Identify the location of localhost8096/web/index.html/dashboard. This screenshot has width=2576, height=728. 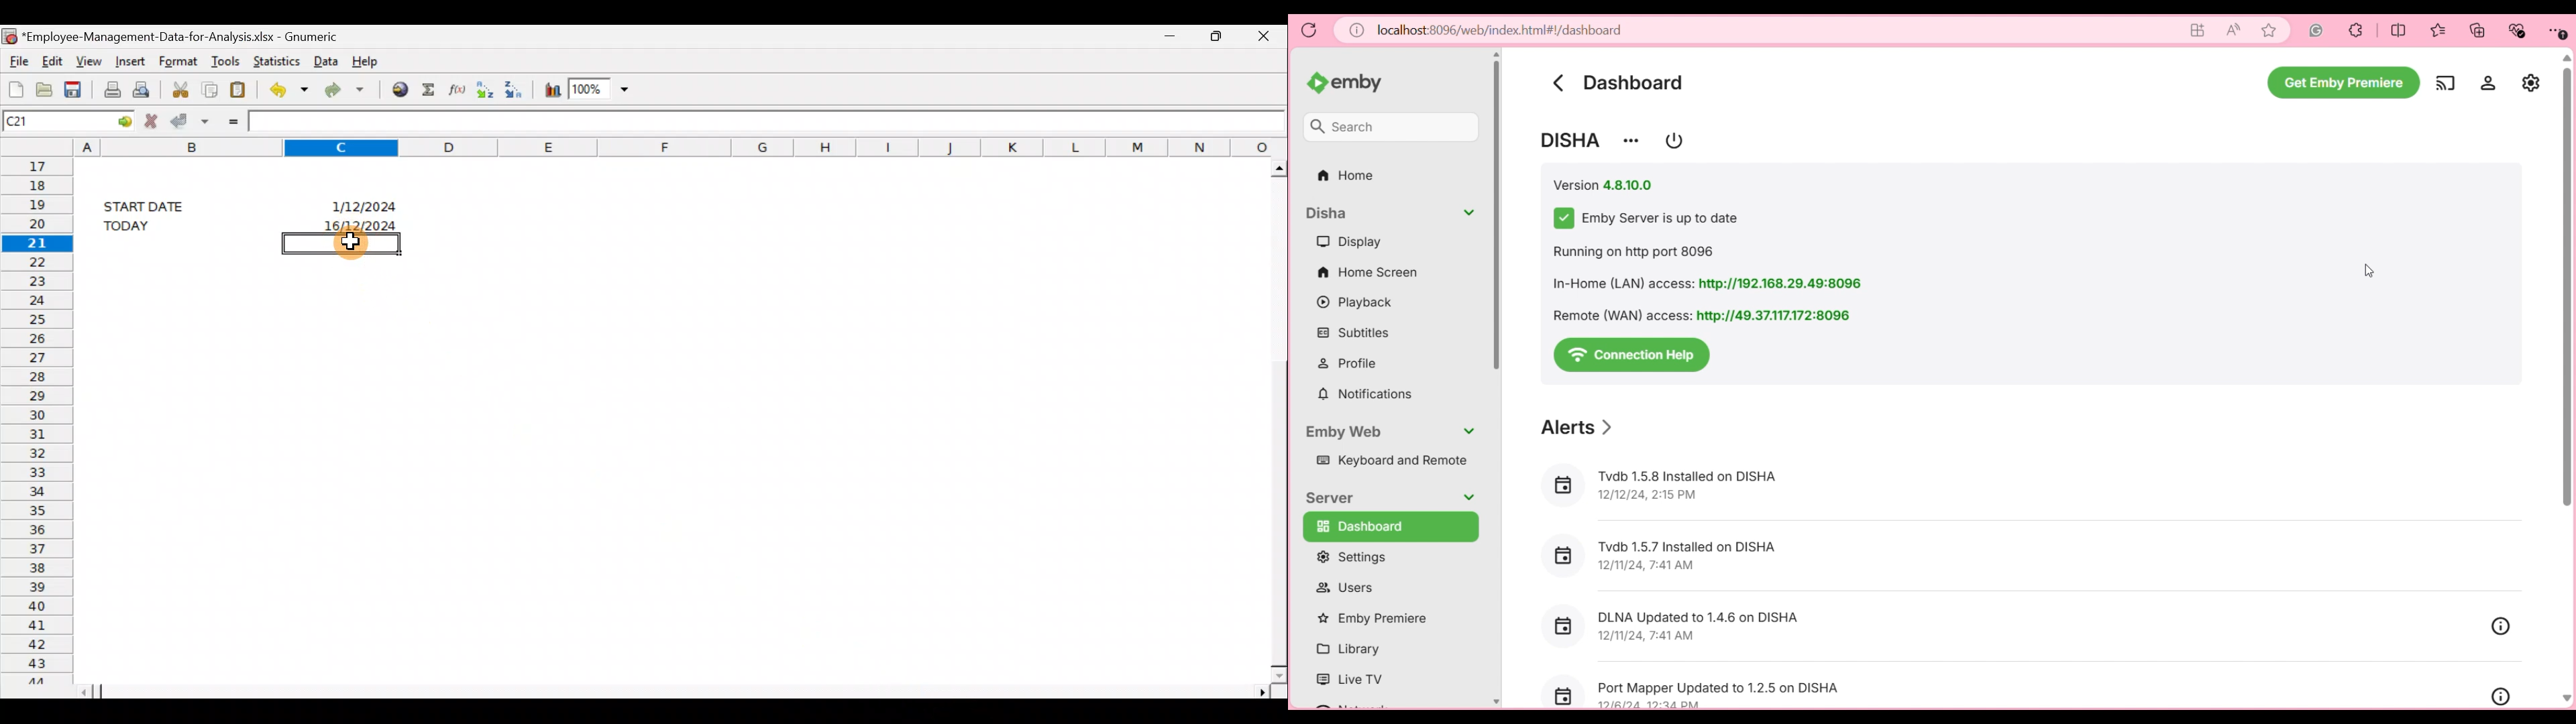
(1500, 29).